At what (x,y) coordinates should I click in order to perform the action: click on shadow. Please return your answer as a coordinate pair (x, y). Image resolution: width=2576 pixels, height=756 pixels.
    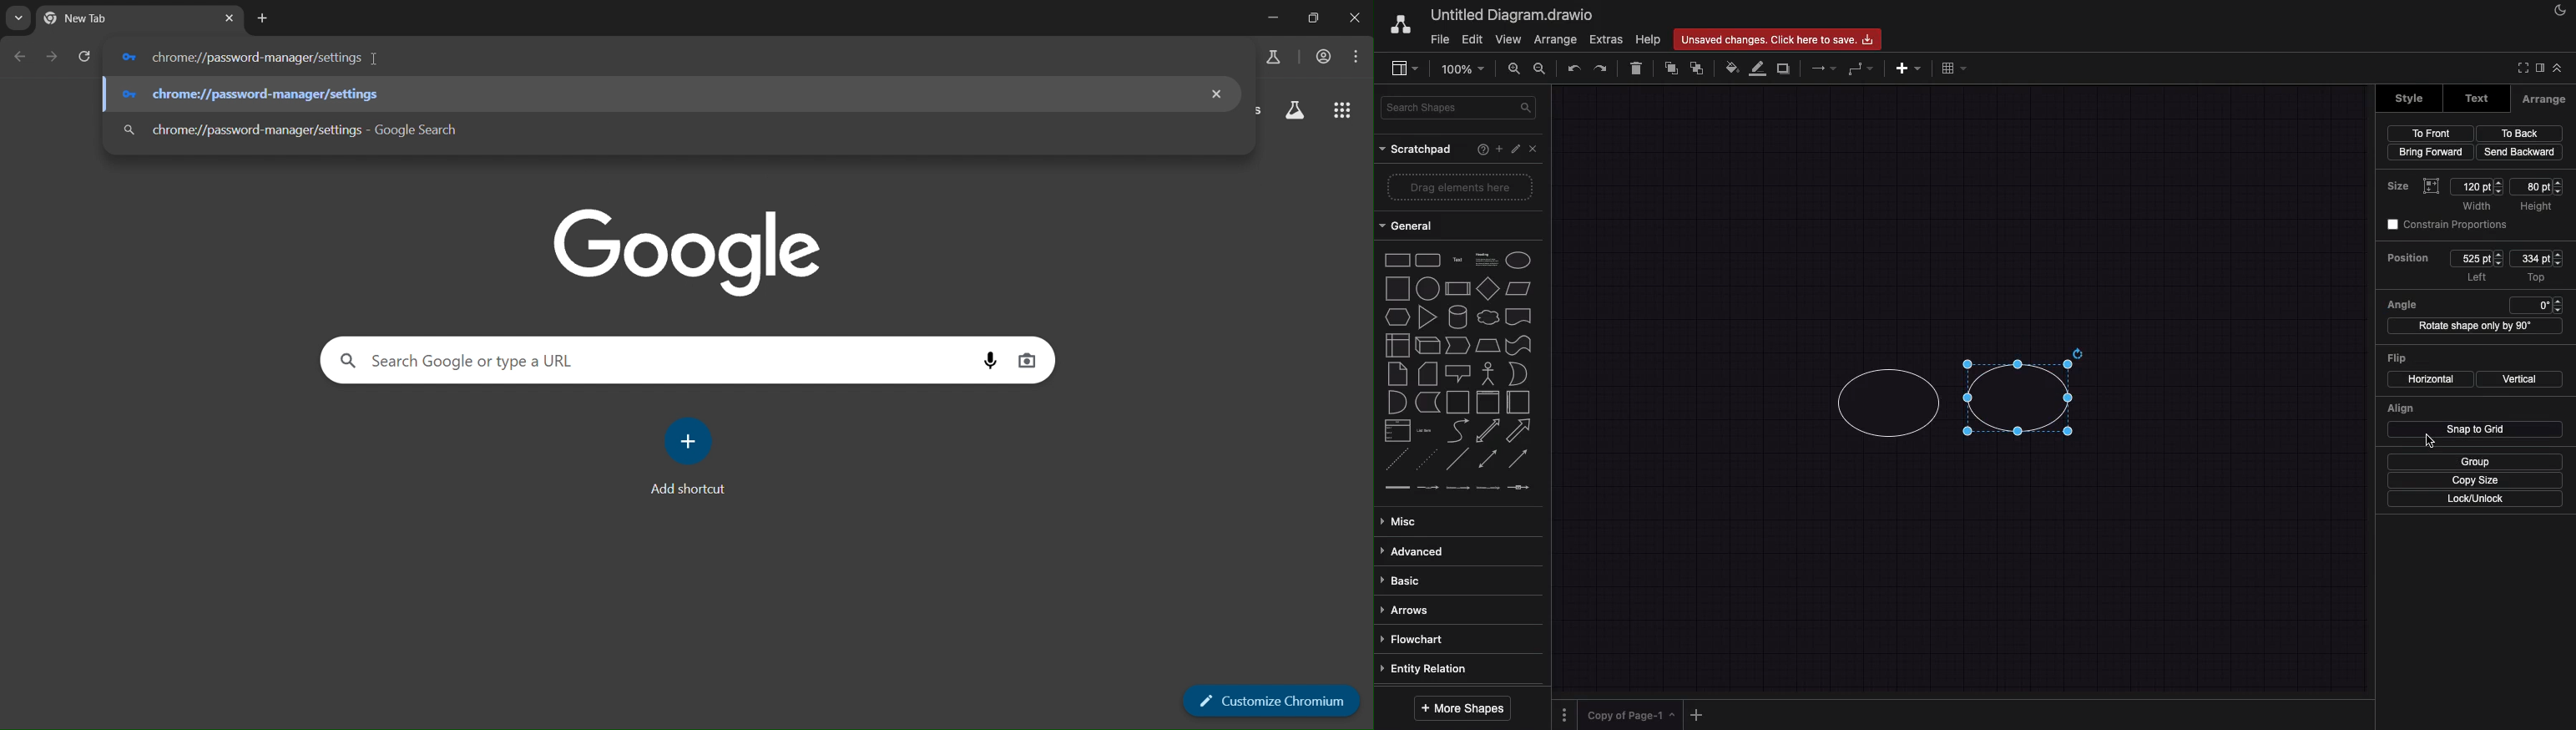
    Looking at the image, I should click on (1785, 68).